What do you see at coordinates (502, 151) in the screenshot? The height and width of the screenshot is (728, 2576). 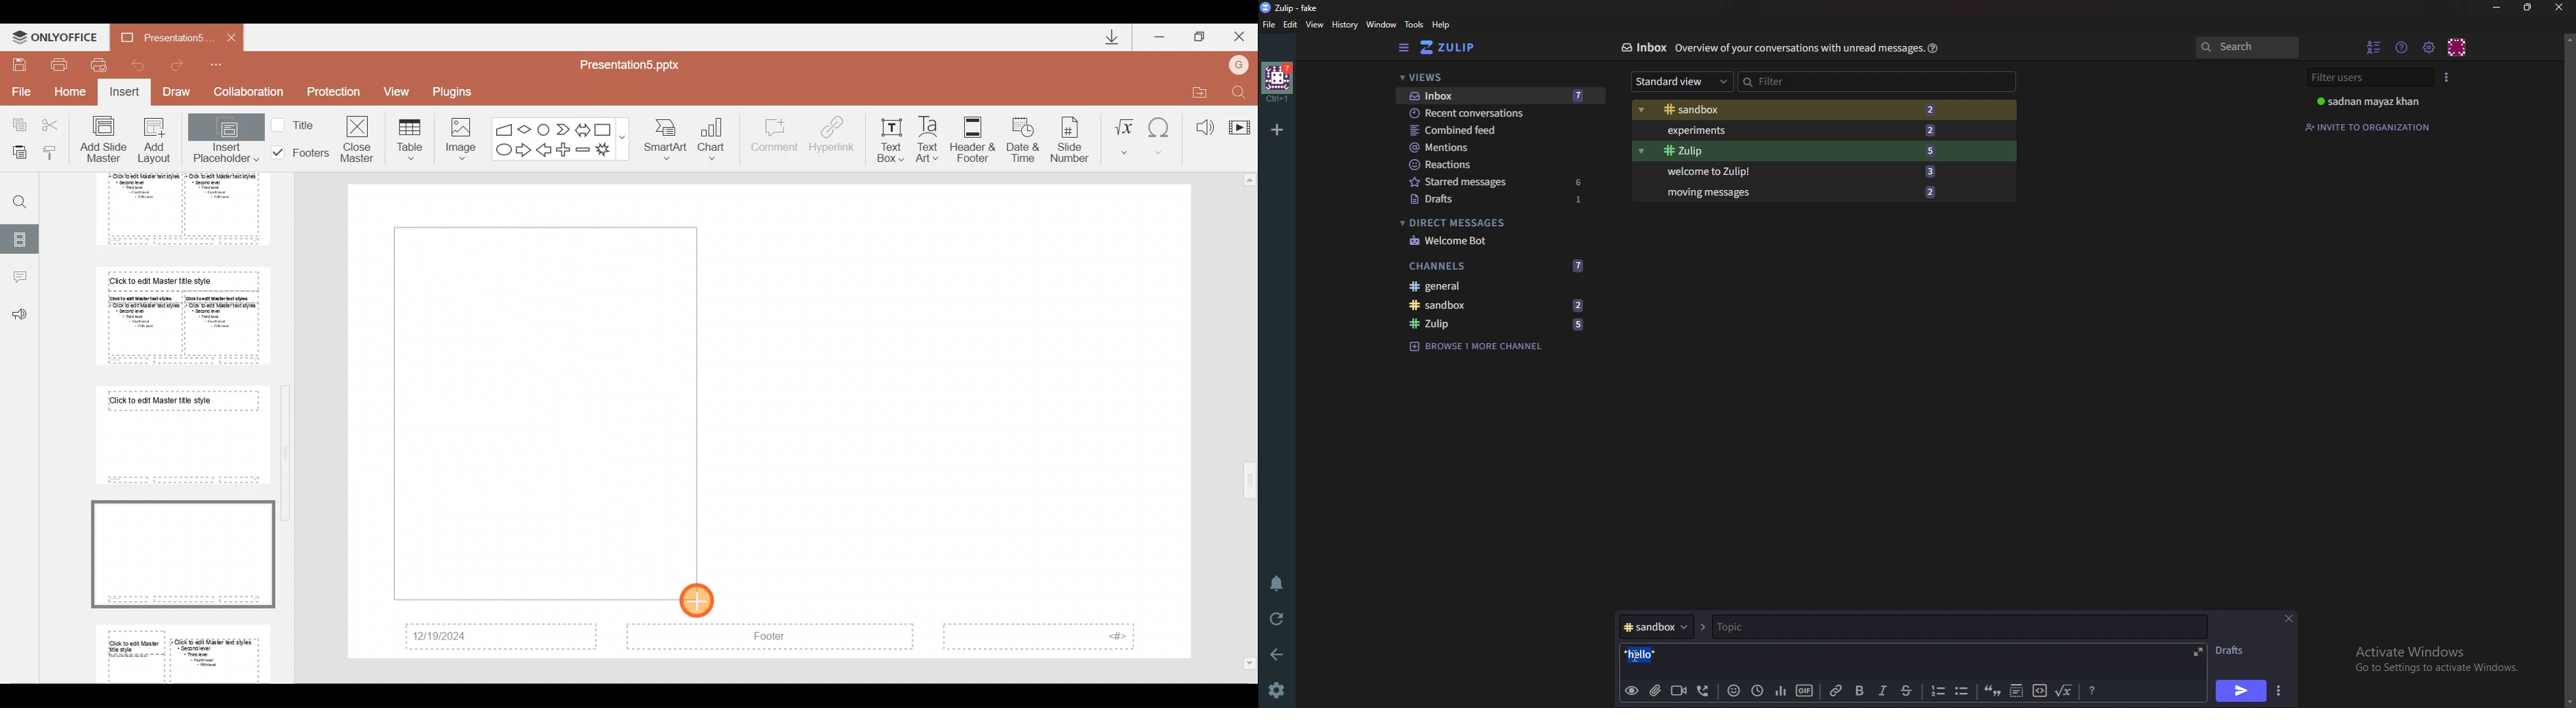 I see `Ellipse` at bounding box center [502, 151].